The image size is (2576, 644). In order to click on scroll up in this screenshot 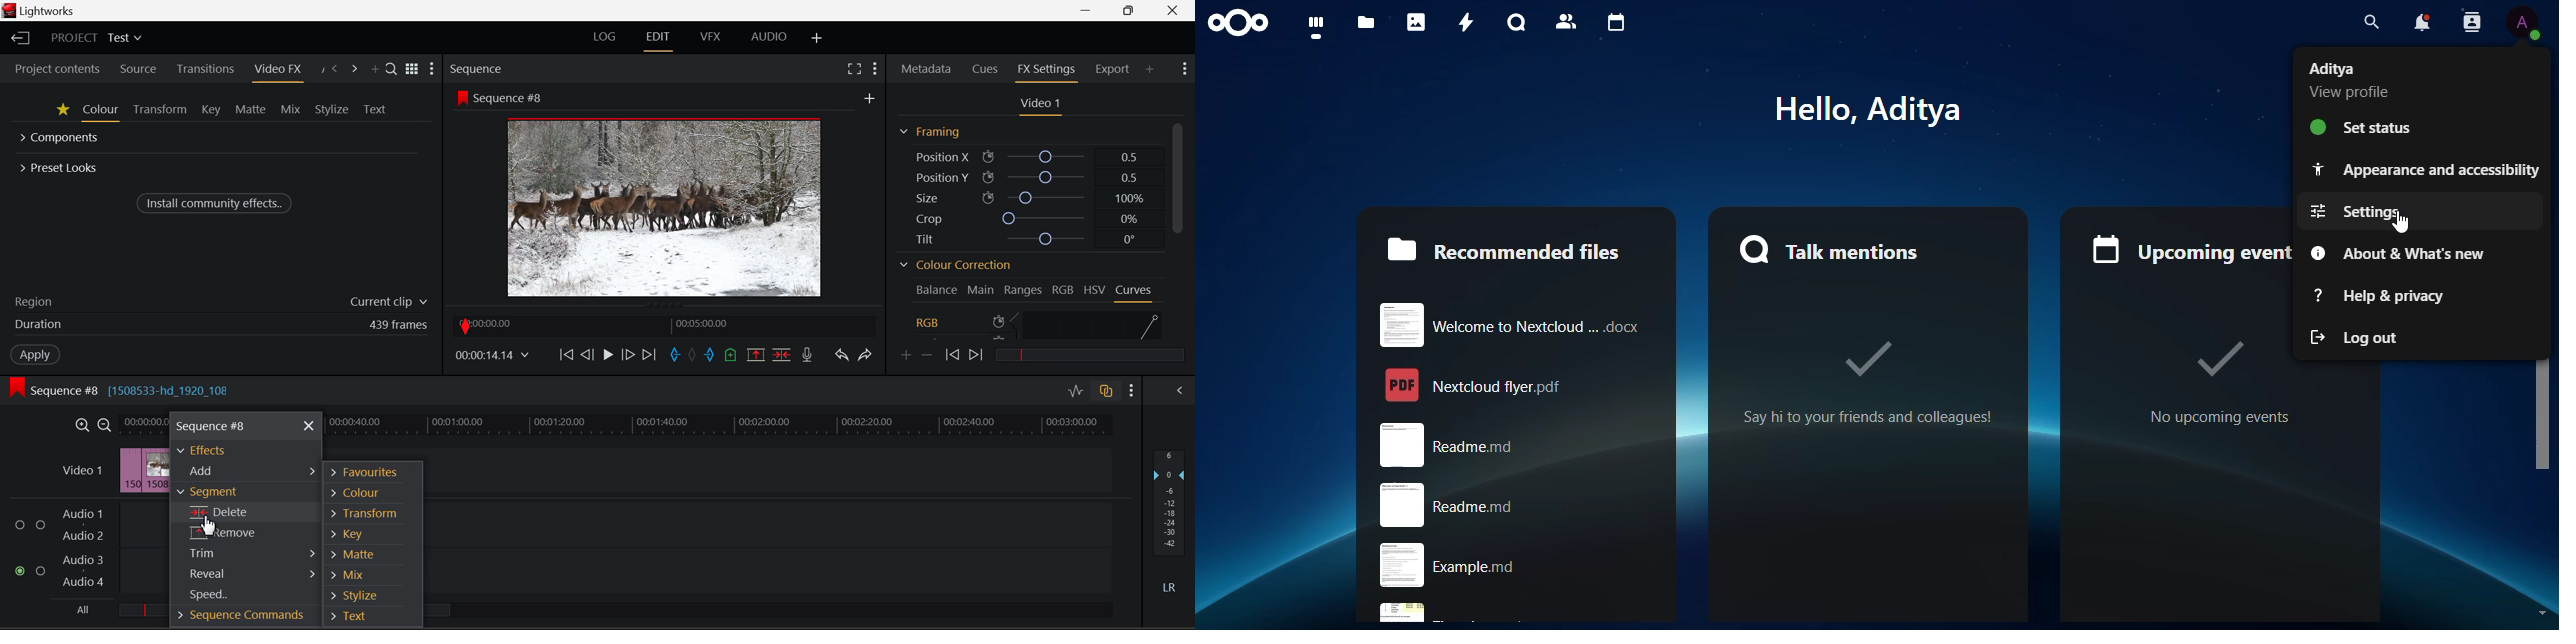, I will do `click(2541, 56)`.